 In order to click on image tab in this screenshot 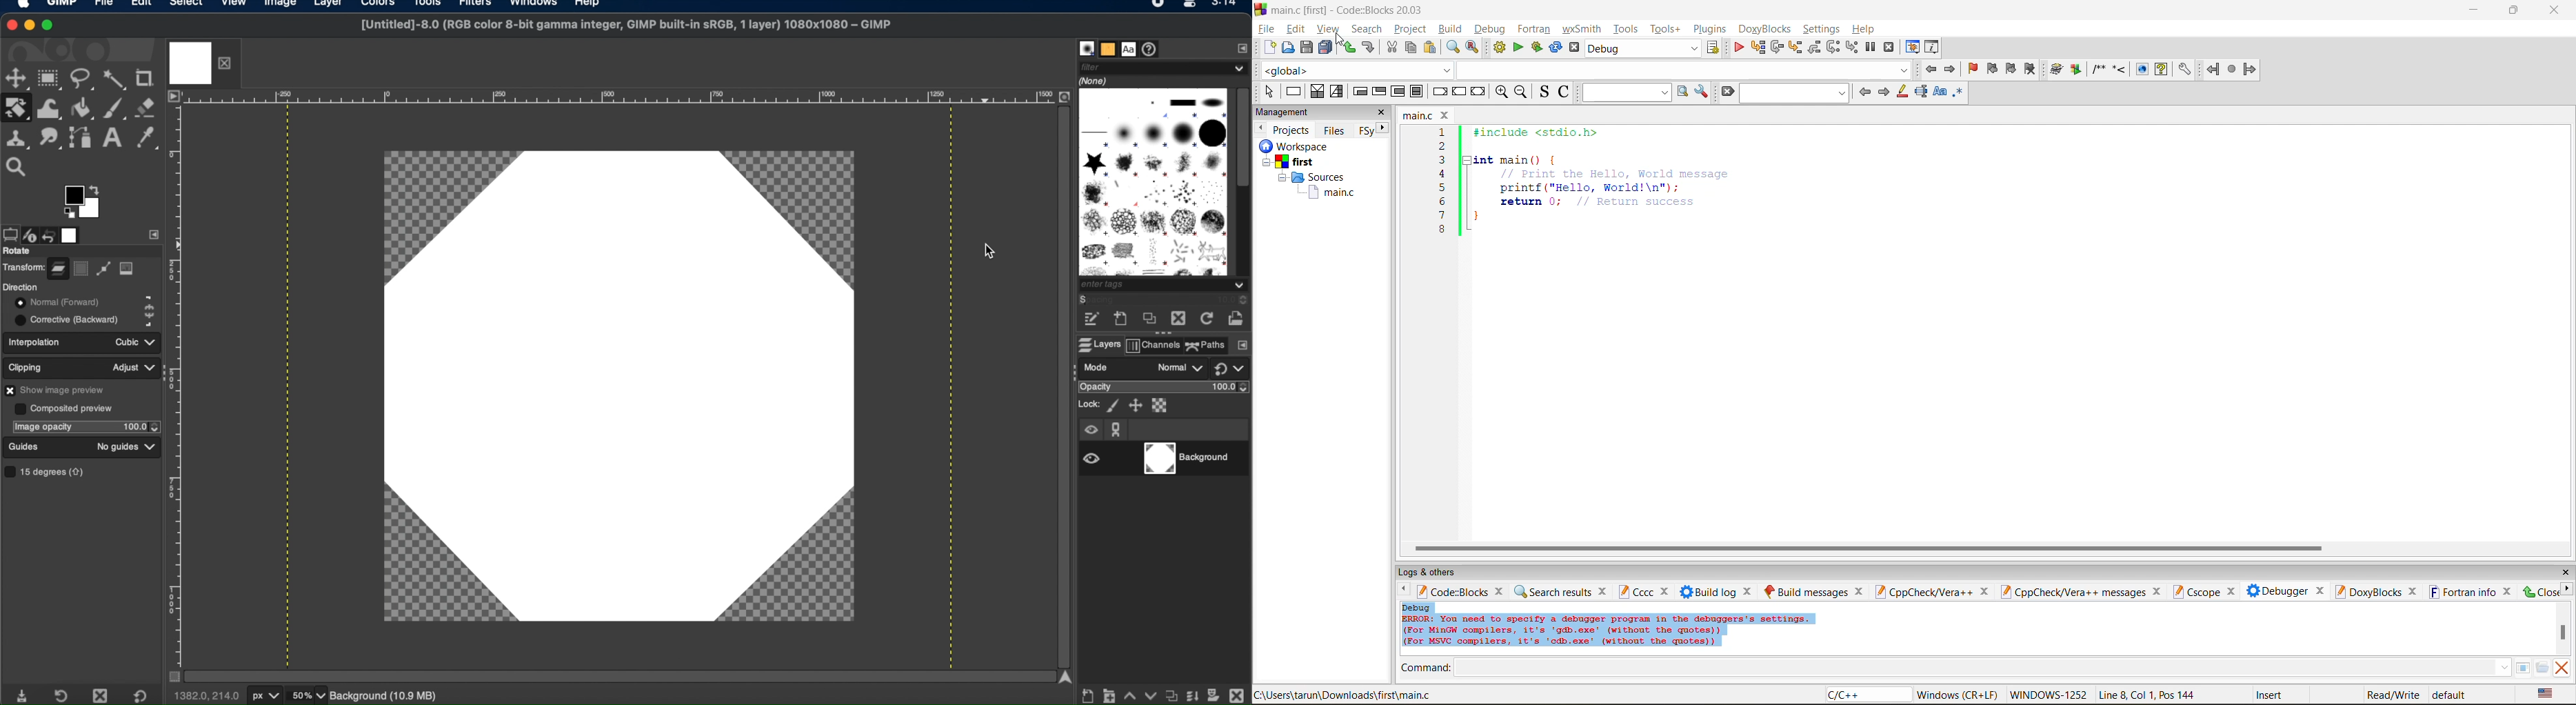, I will do `click(191, 62)`.